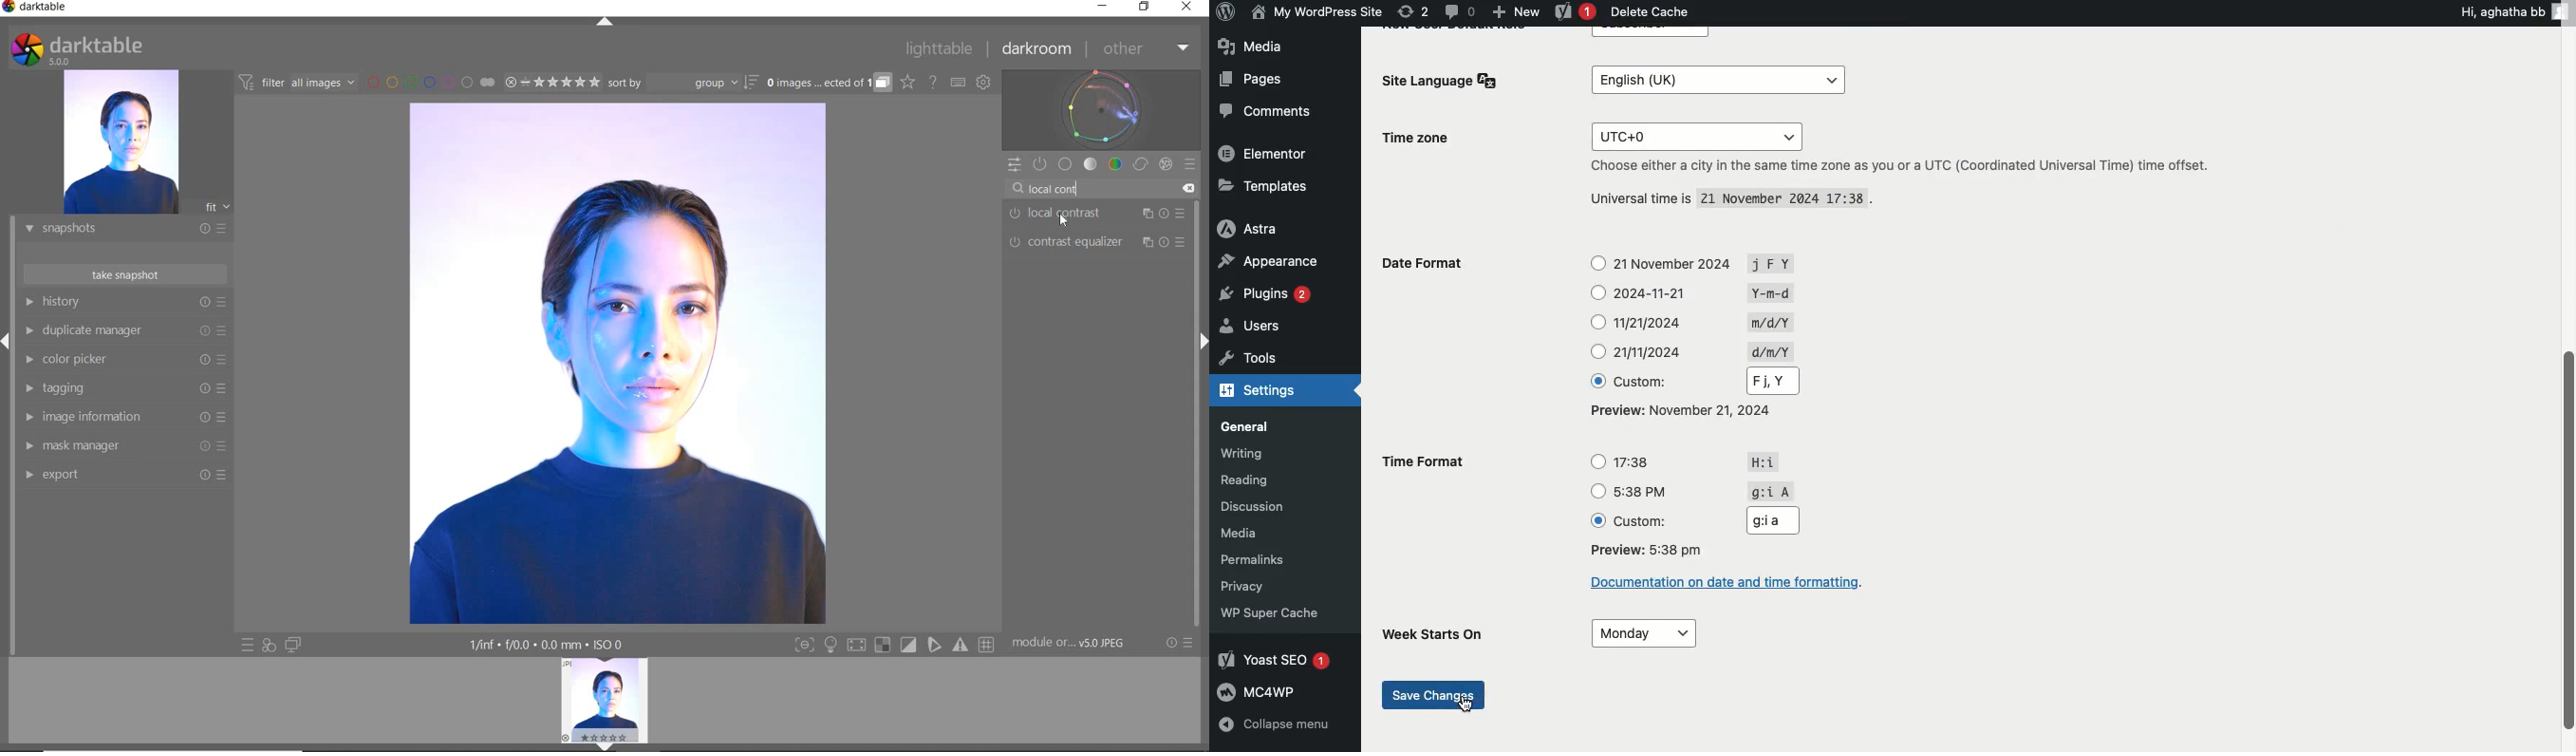 This screenshot has height=756, width=2576. Describe the element at coordinates (122, 389) in the screenshot. I see `TAGGING` at that location.